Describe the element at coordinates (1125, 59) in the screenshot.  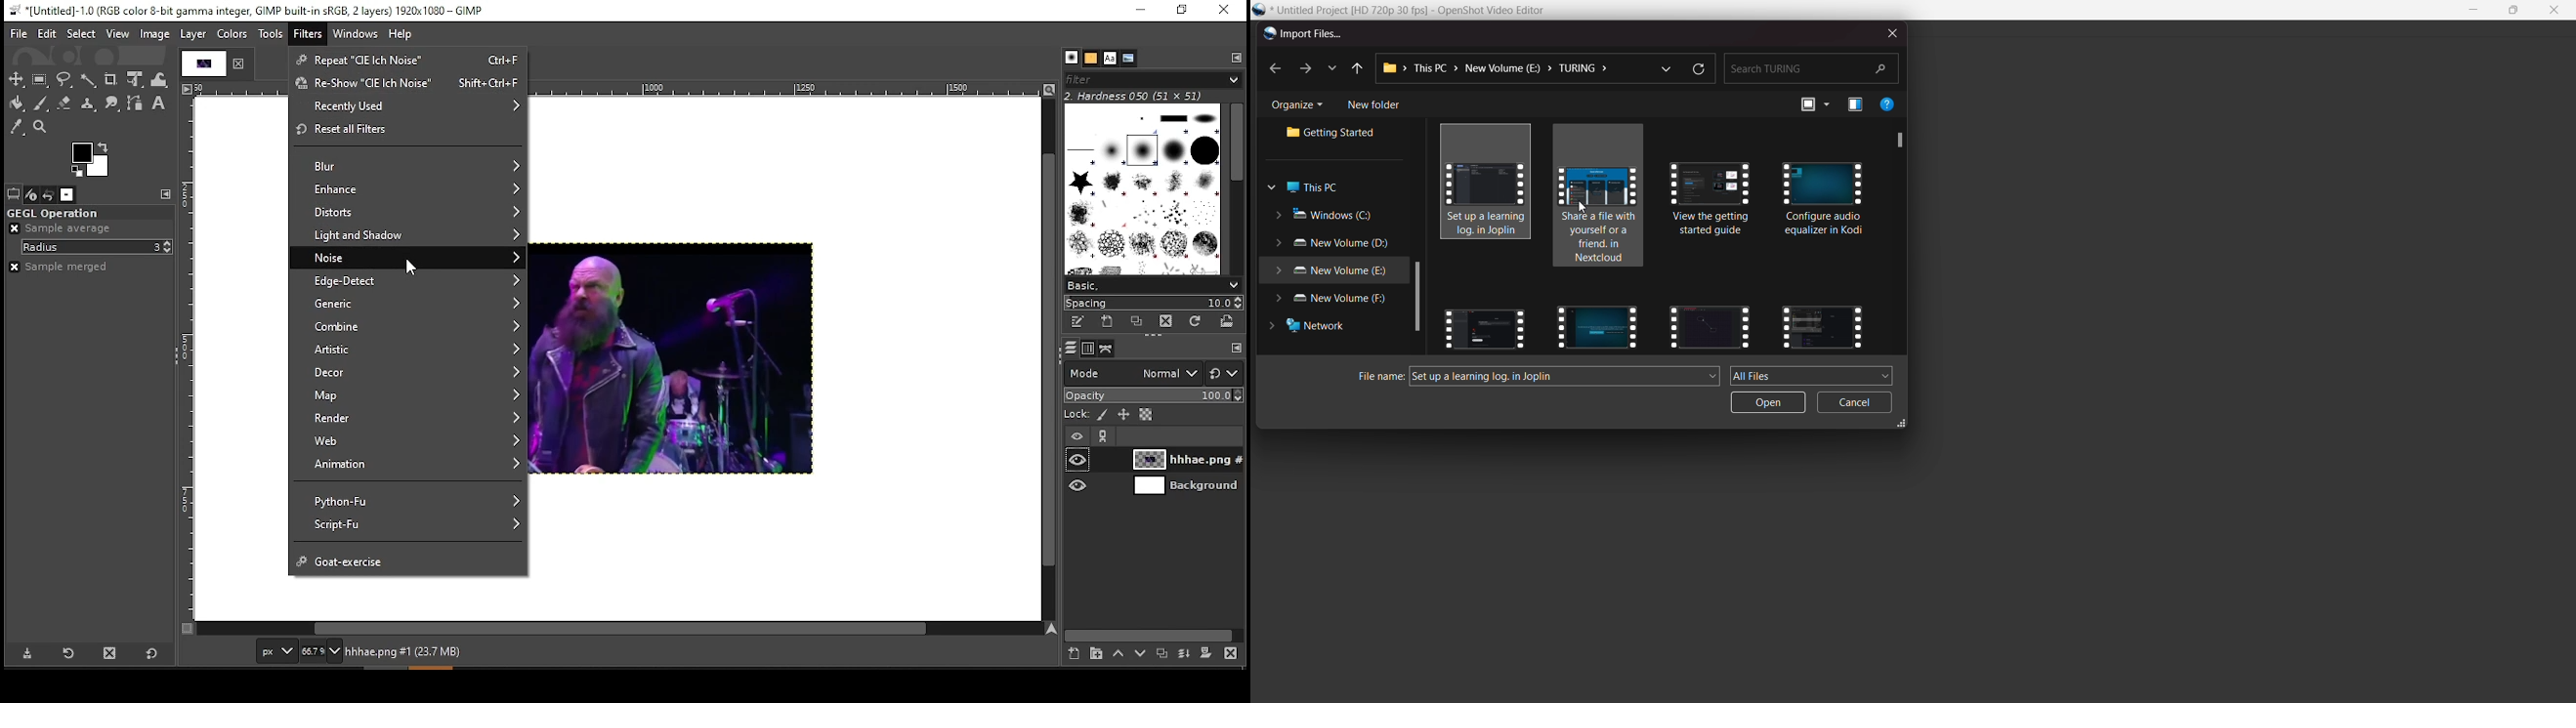
I see `document history` at that location.